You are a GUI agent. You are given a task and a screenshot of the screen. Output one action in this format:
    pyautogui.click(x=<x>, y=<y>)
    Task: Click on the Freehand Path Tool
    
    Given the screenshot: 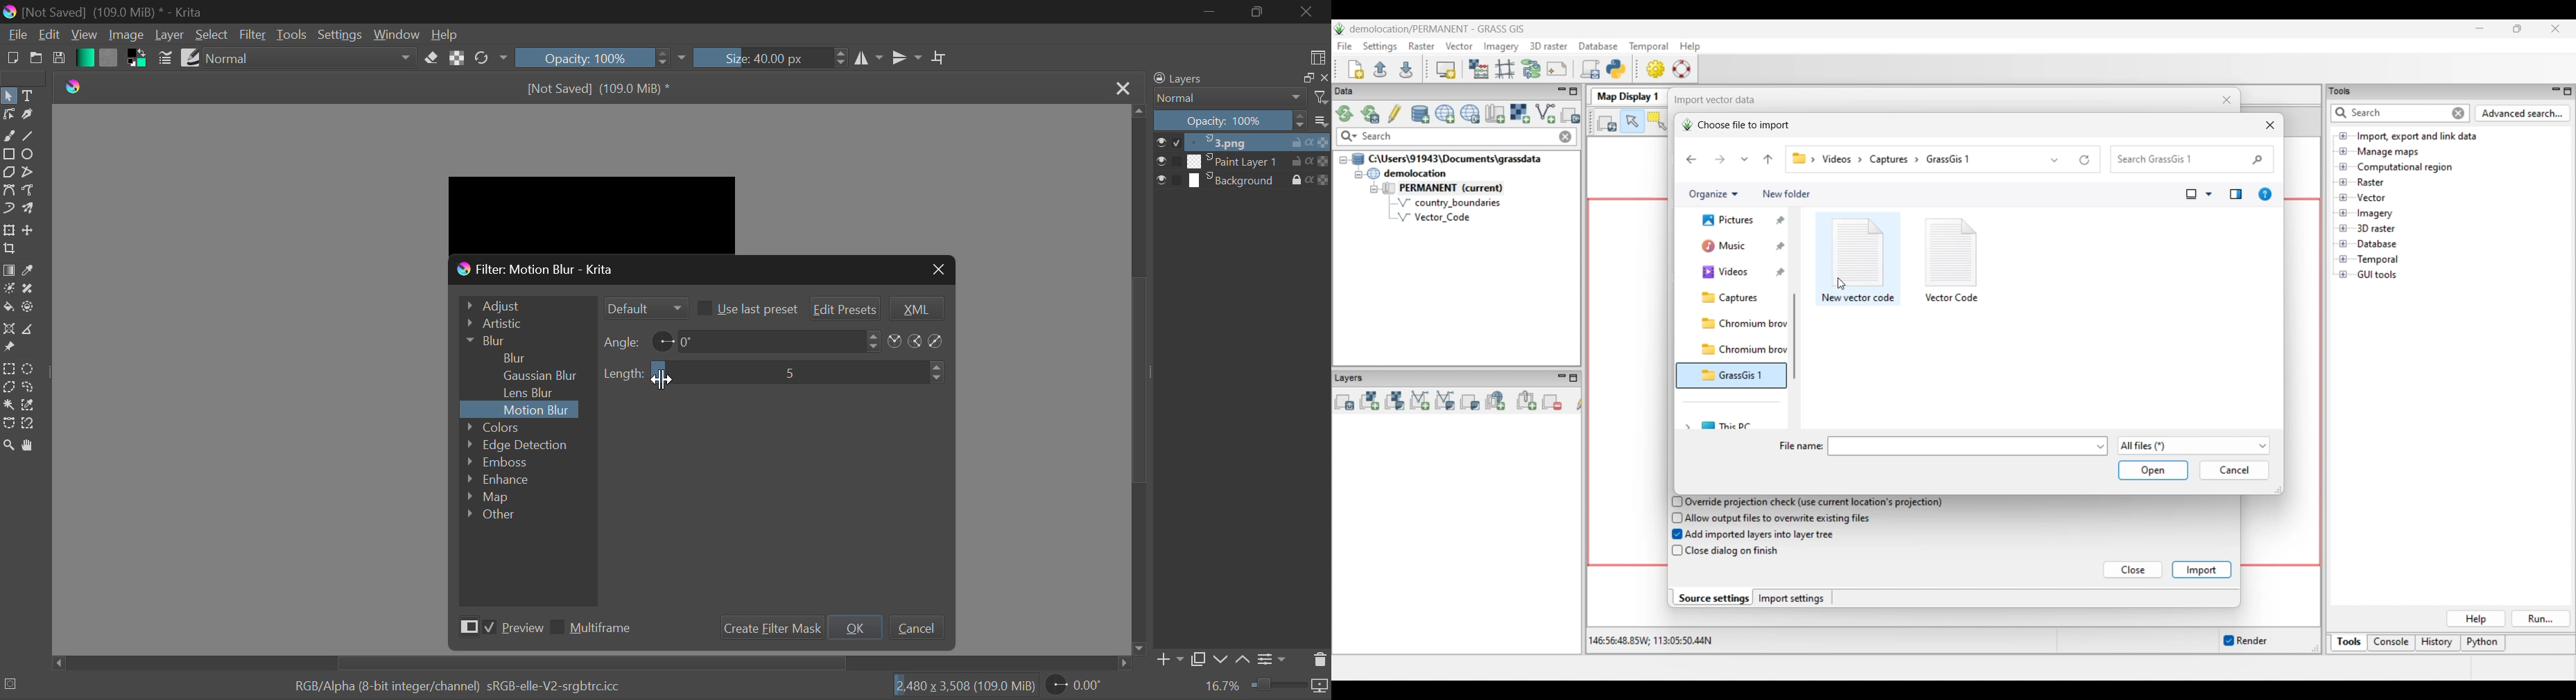 What is the action you would take?
    pyautogui.click(x=29, y=189)
    